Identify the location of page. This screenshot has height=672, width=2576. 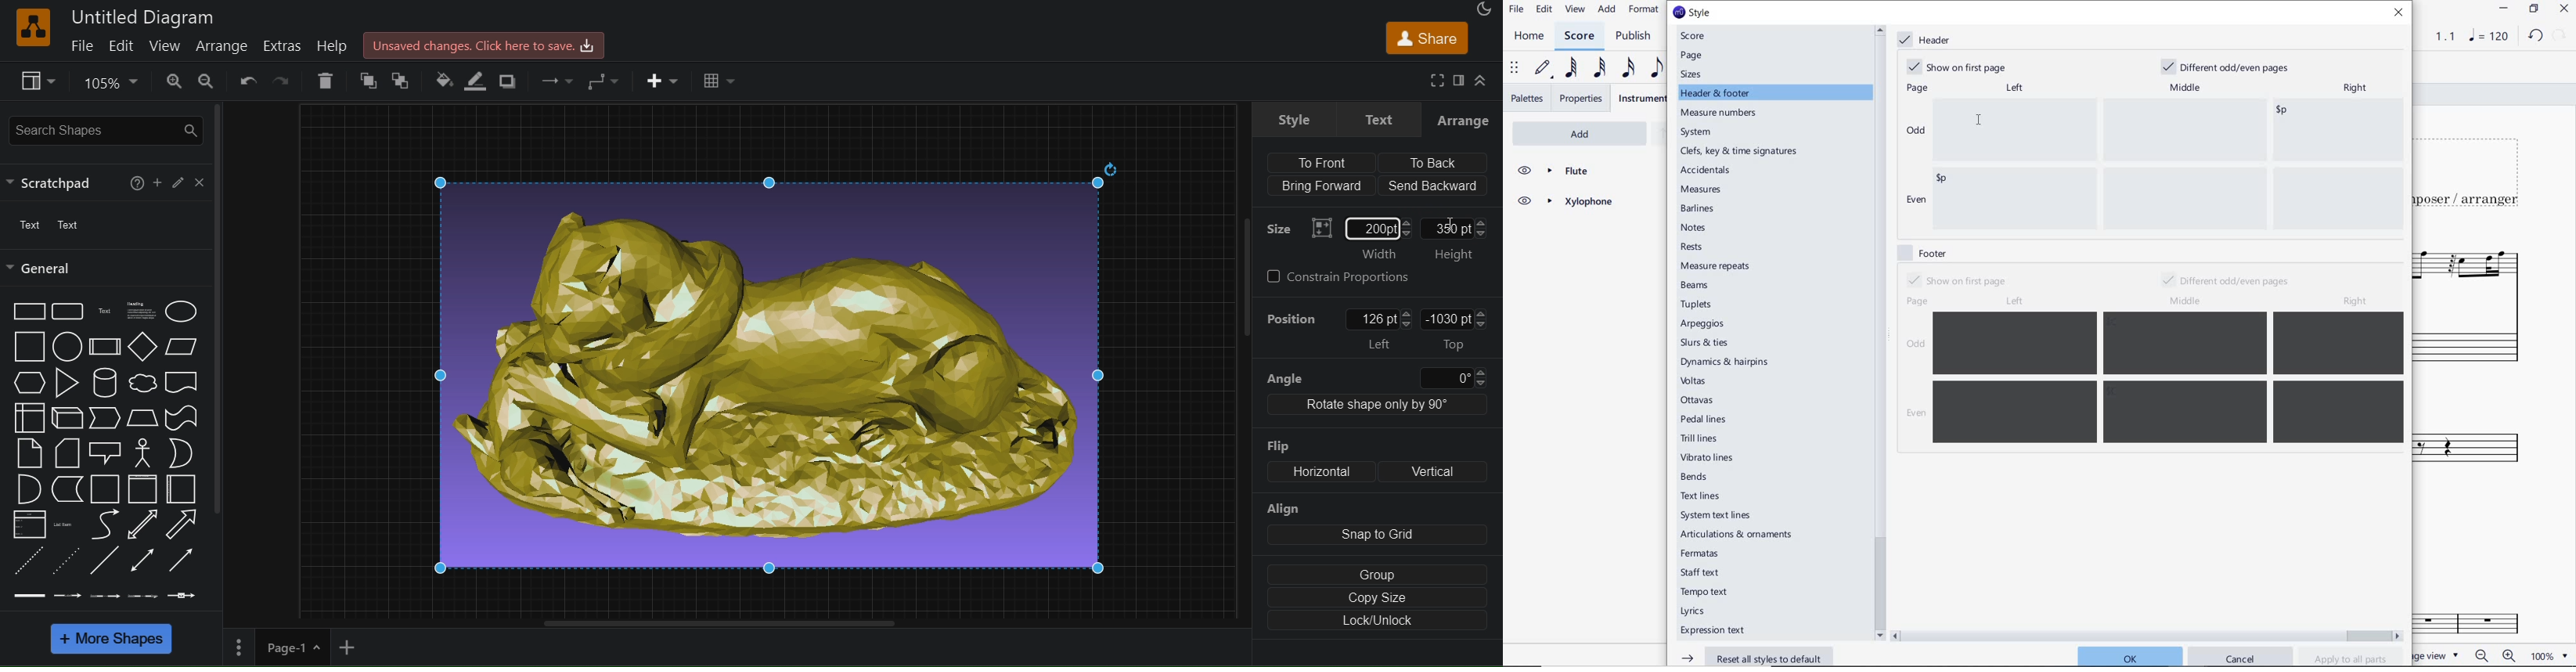
(1918, 301).